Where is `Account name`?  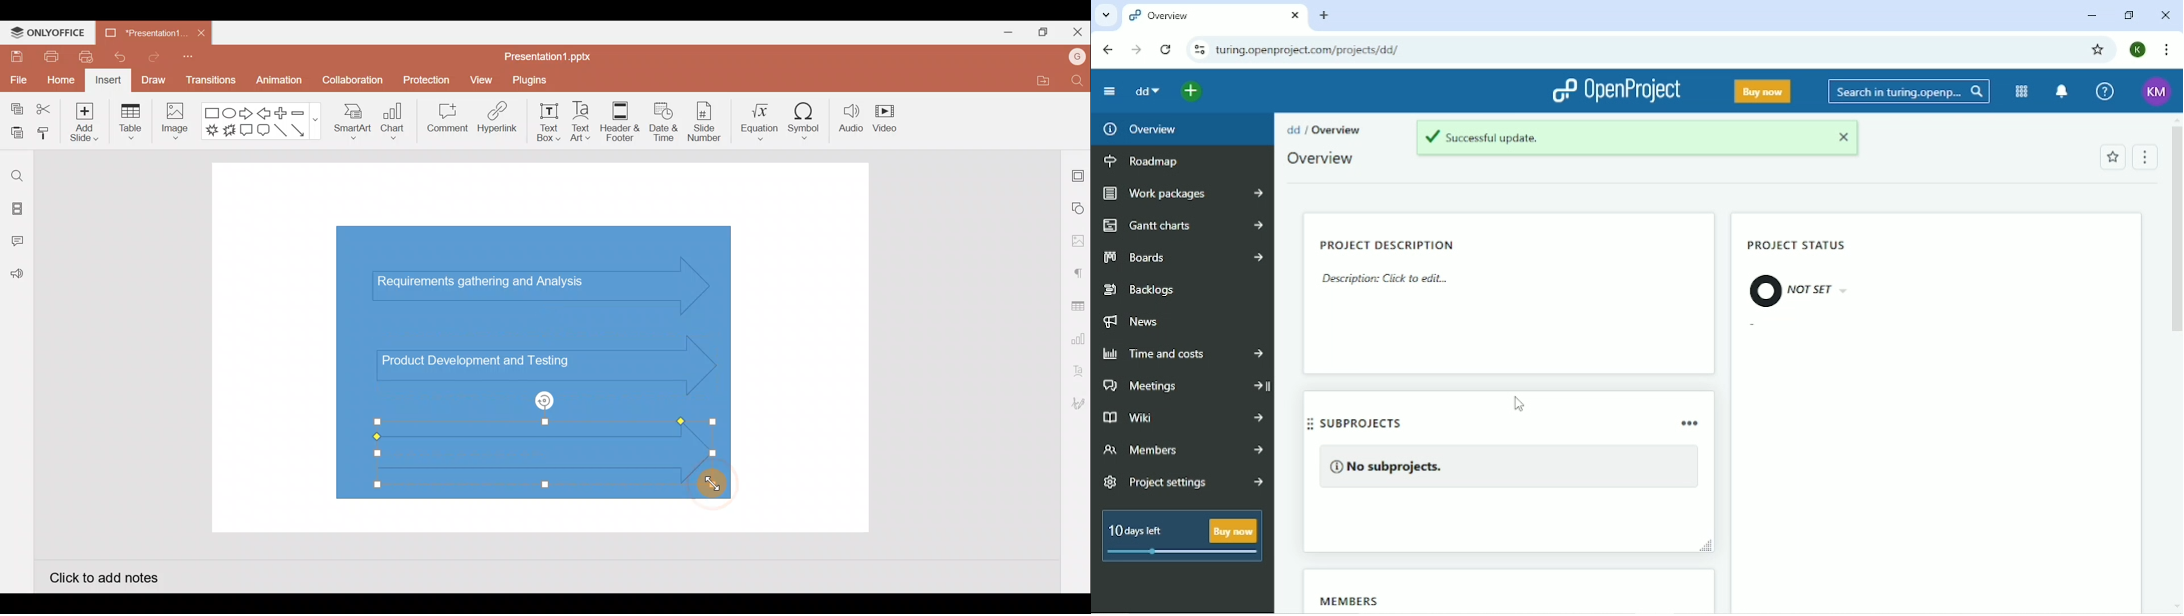
Account name is located at coordinates (1078, 57).